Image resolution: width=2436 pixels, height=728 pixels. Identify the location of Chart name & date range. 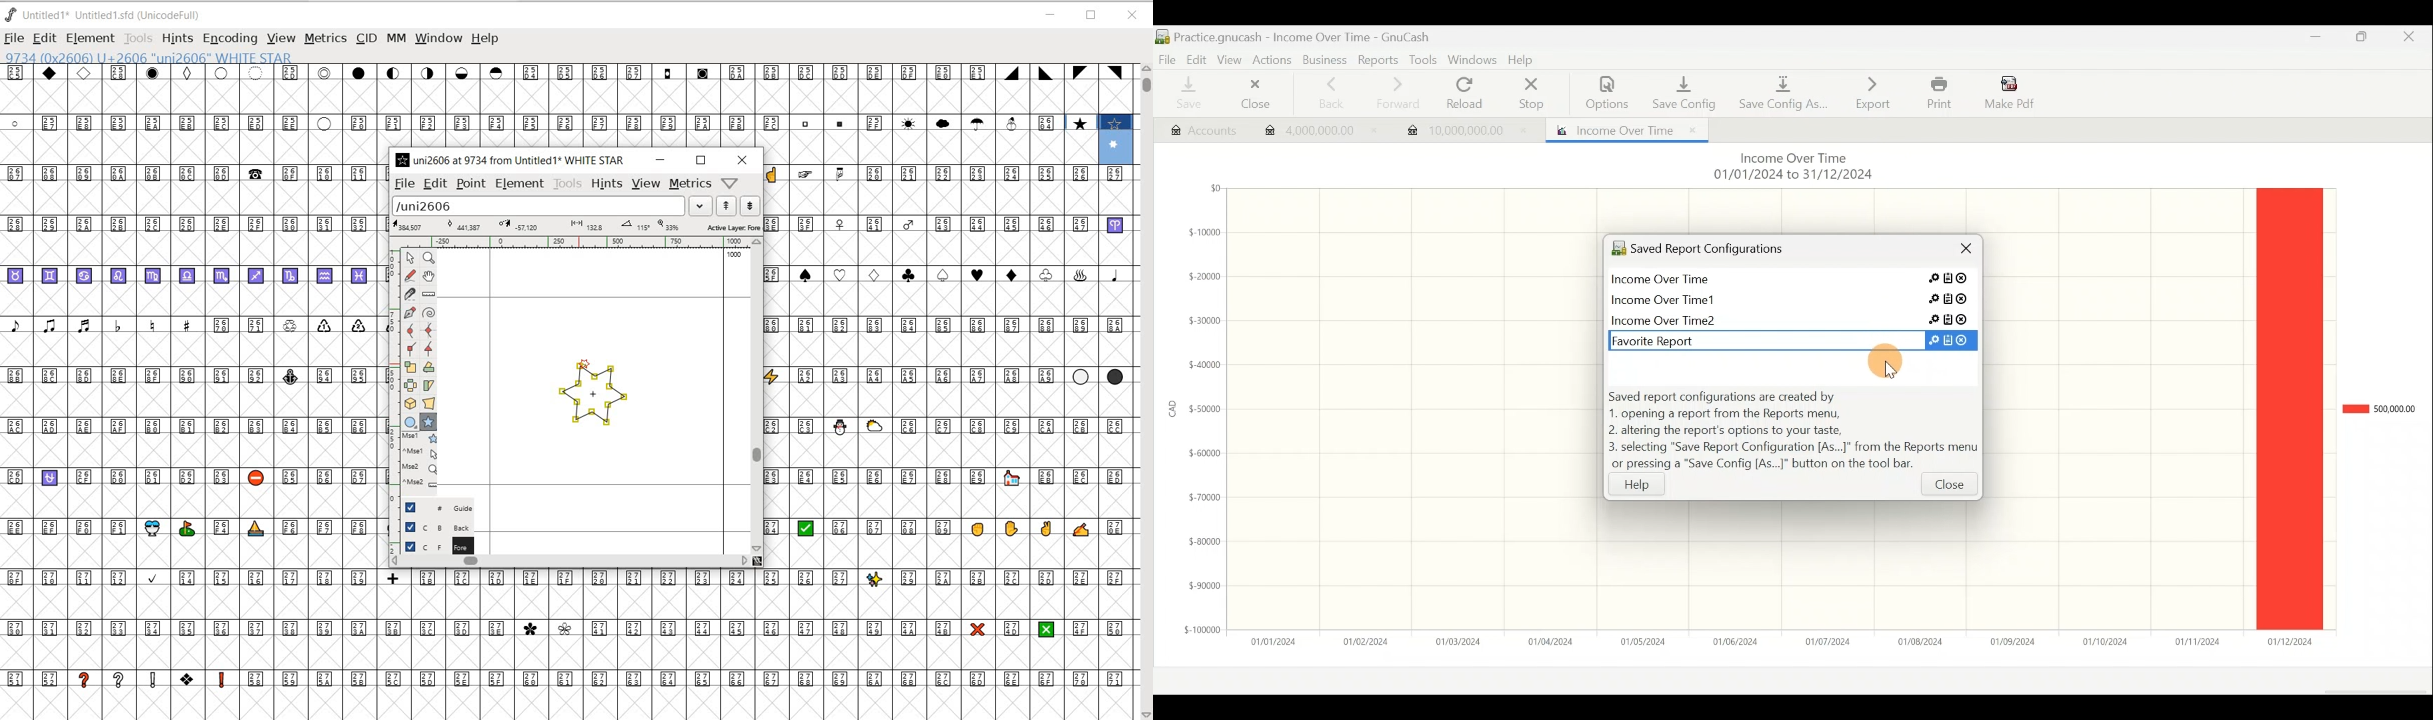
(1791, 168).